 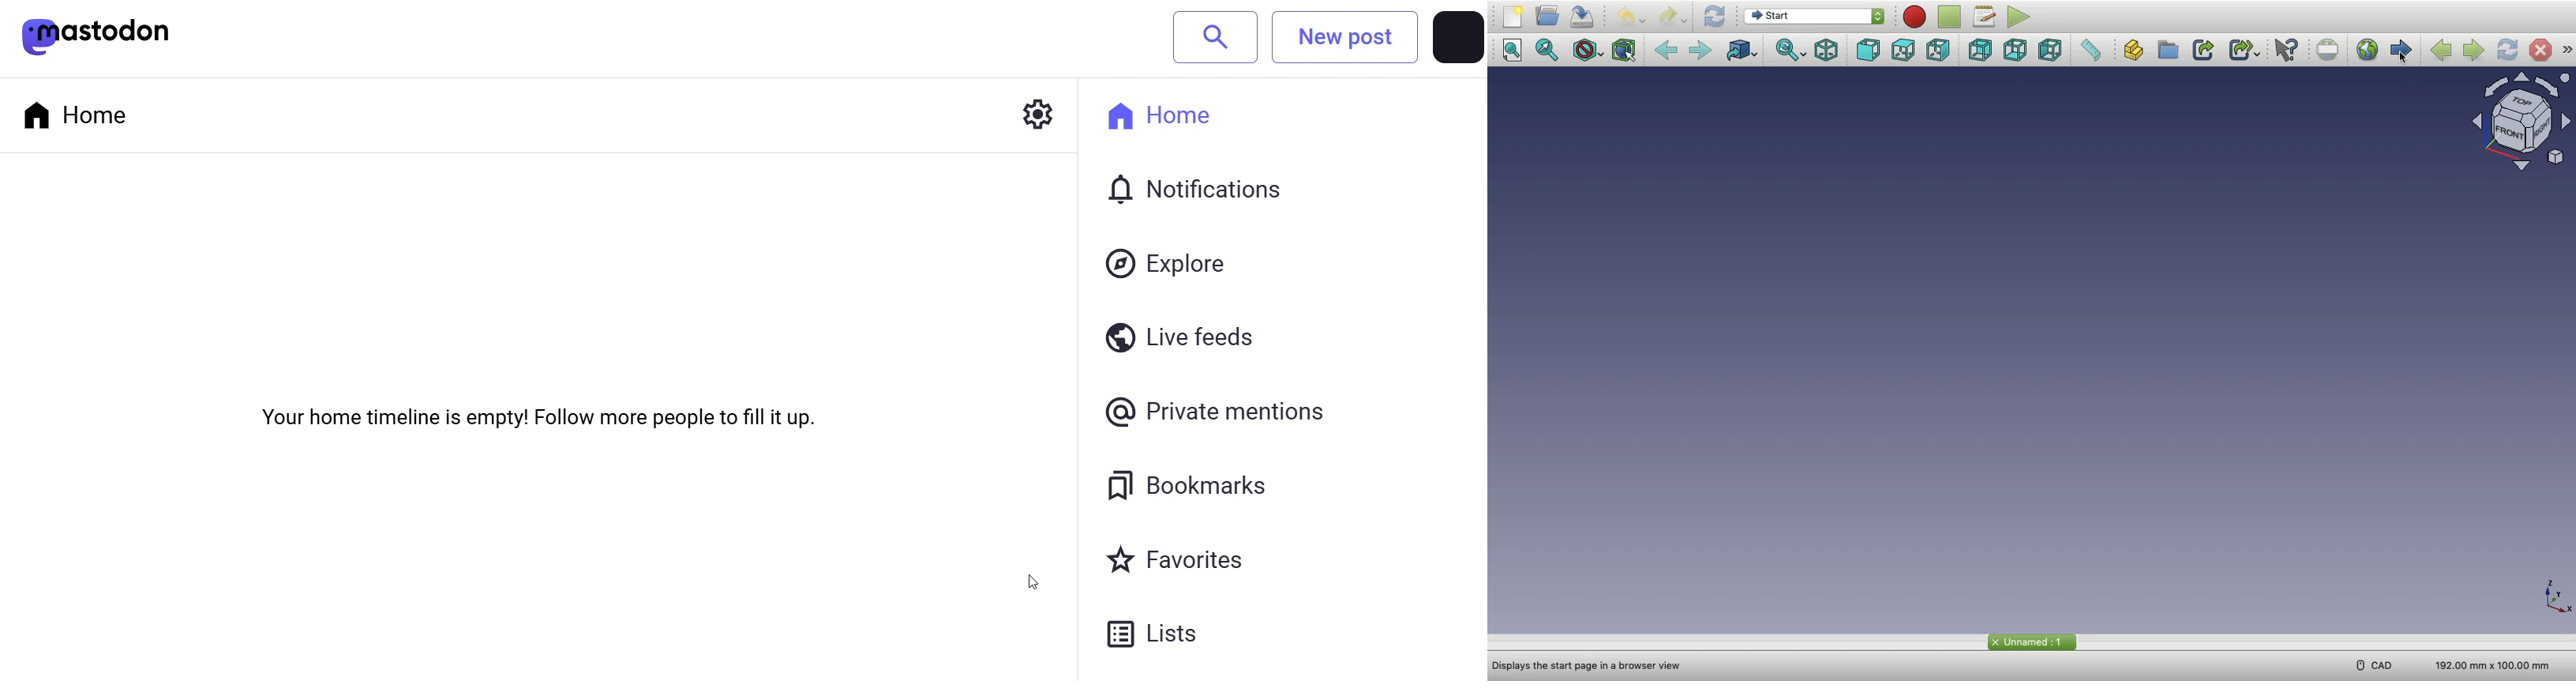 What do you see at coordinates (1951, 17) in the screenshot?
I see `Stop macro recording` at bounding box center [1951, 17].